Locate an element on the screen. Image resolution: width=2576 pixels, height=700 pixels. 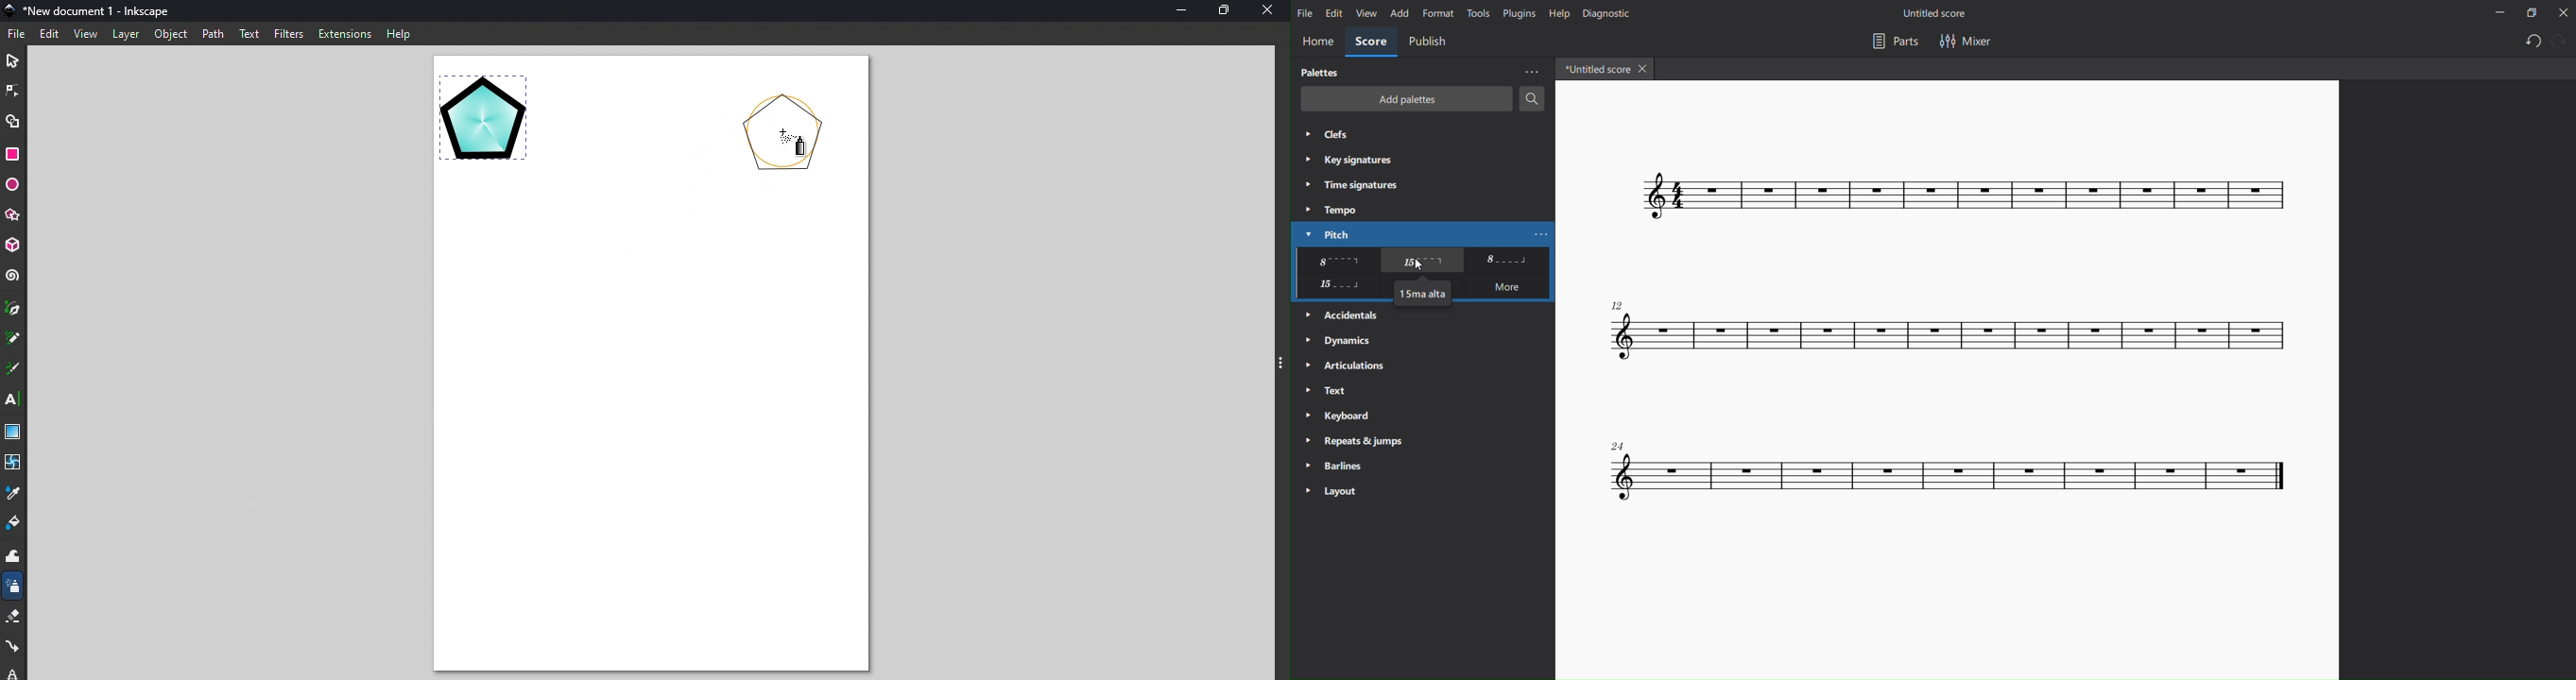
layout is located at coordinates (1338, 489).